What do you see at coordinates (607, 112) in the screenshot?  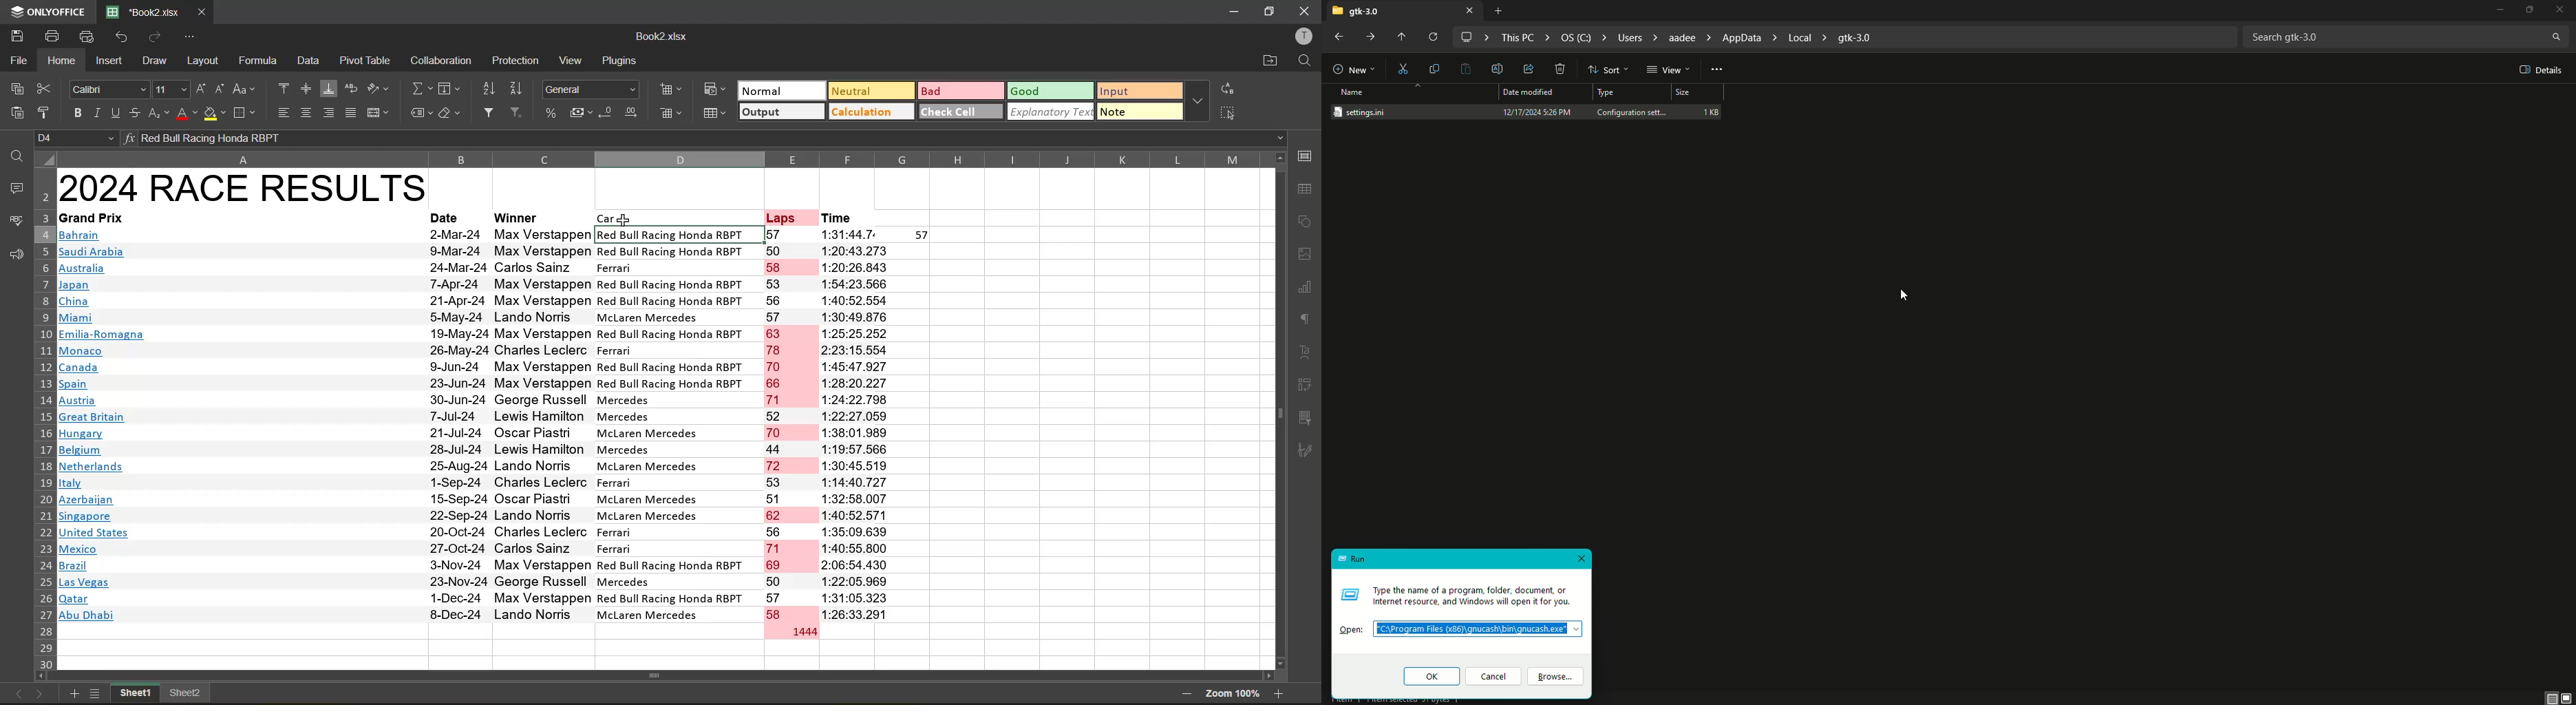 I see `decrease decimal` at bounding box center [607, 112].